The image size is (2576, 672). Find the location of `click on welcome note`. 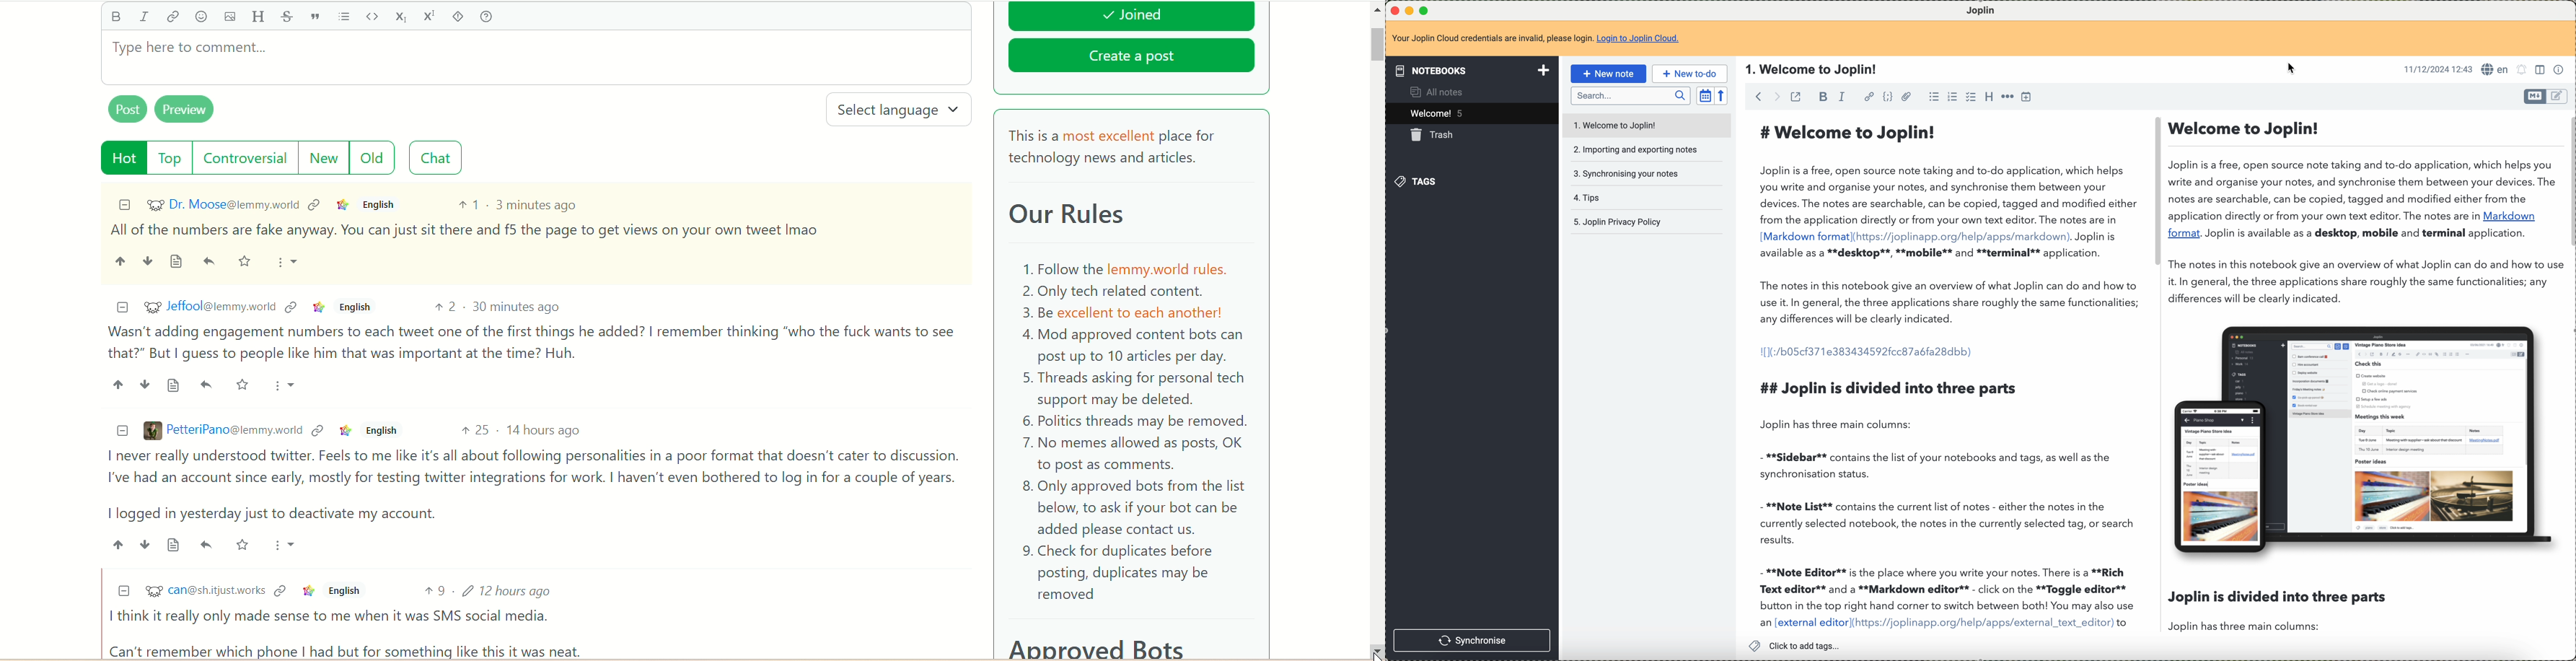

click on welcome note is located at coordinates (1470, 115).